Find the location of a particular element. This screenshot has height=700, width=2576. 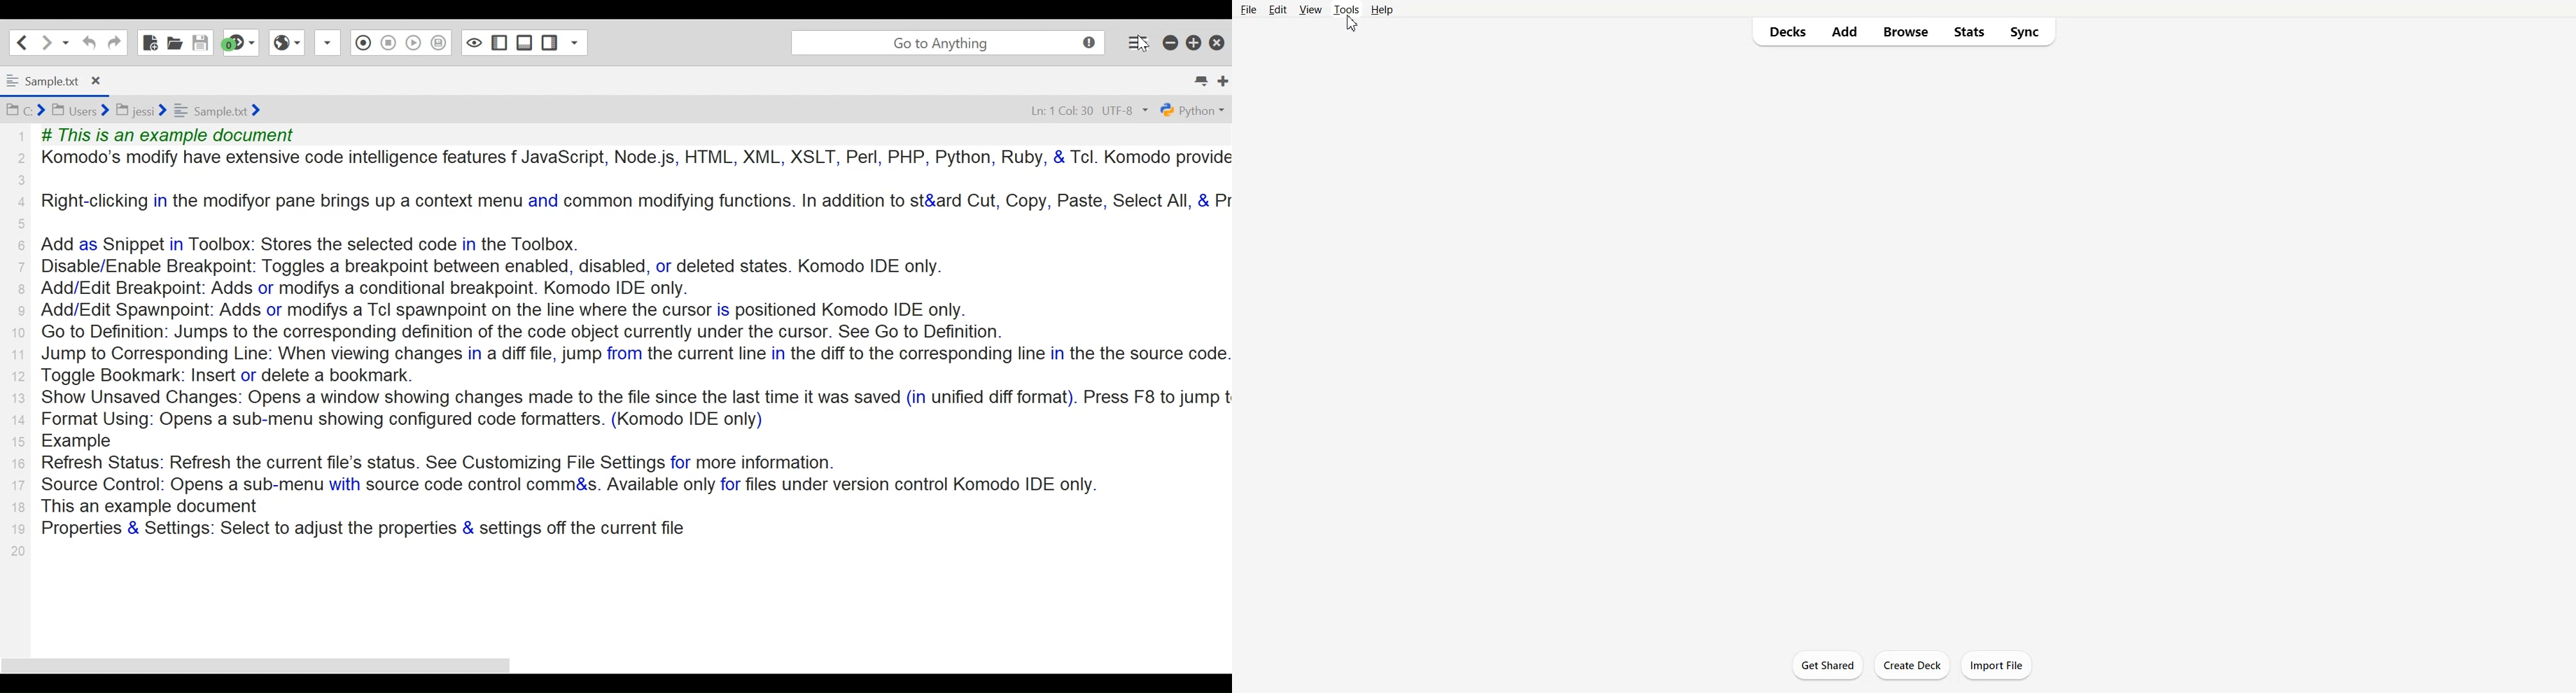

Open File is located at coordinates (175, 41).